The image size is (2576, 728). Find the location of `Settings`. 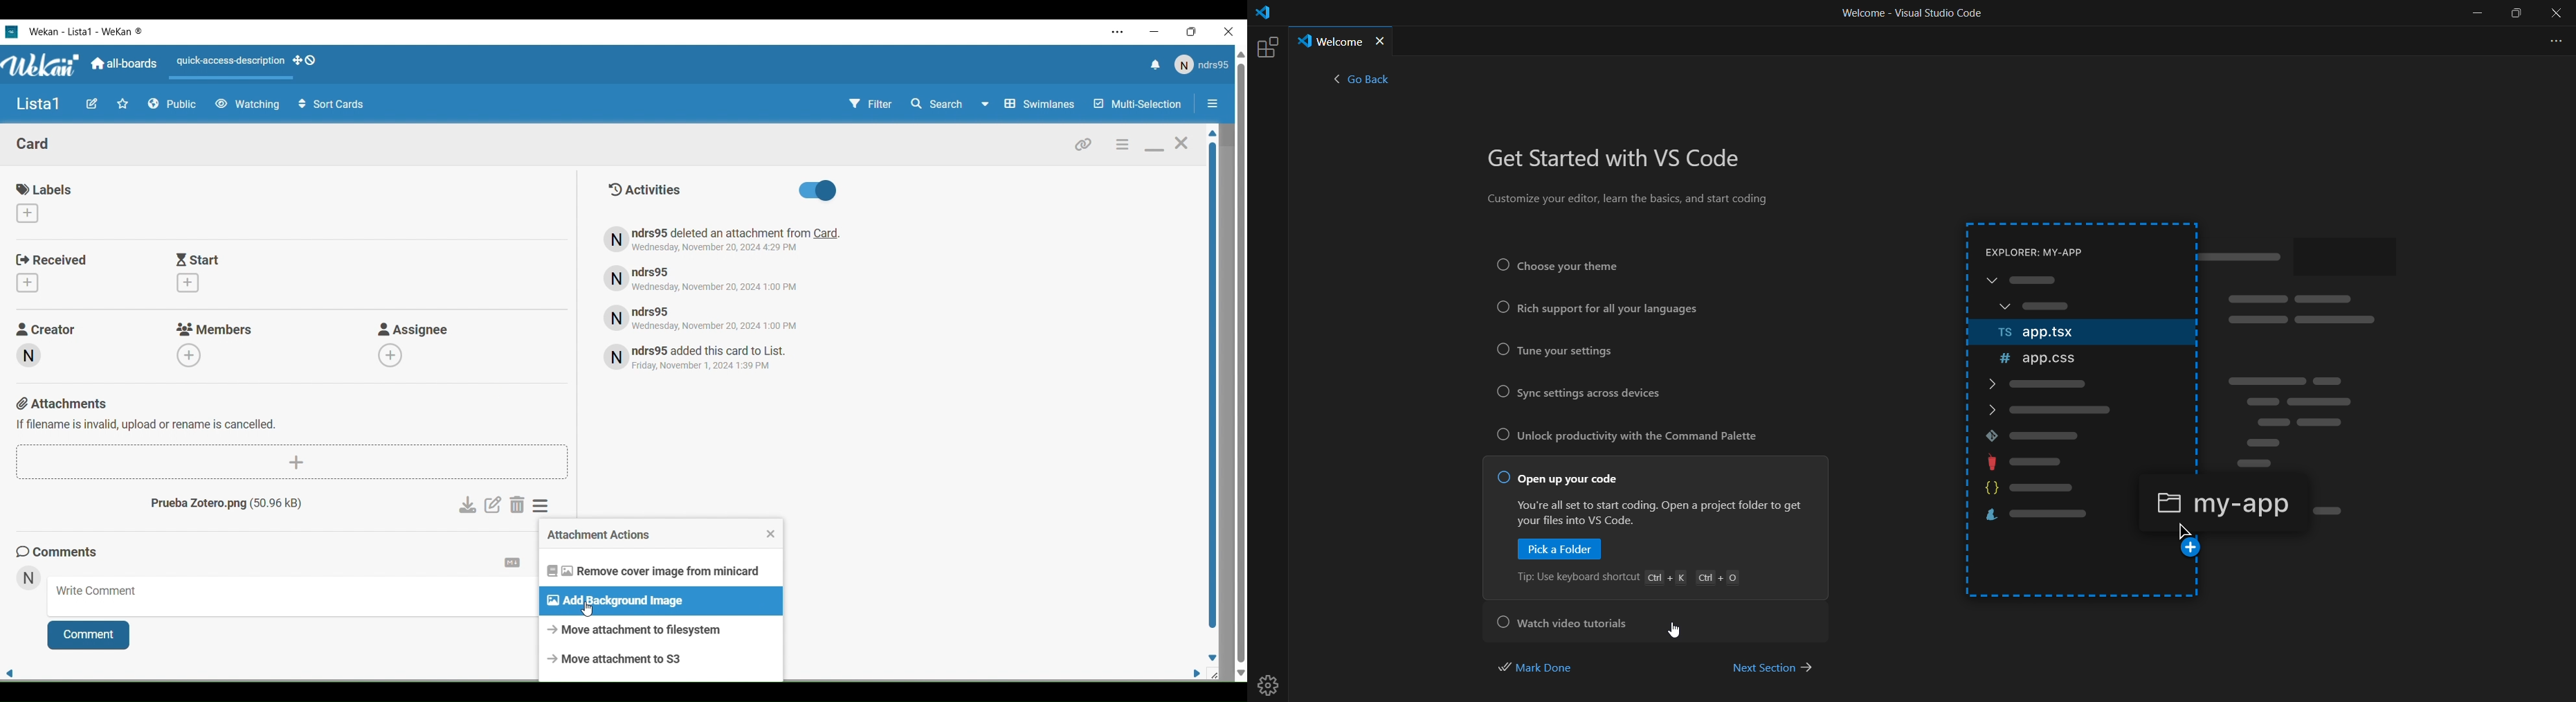

Settings is located at coordinates (543, 506).